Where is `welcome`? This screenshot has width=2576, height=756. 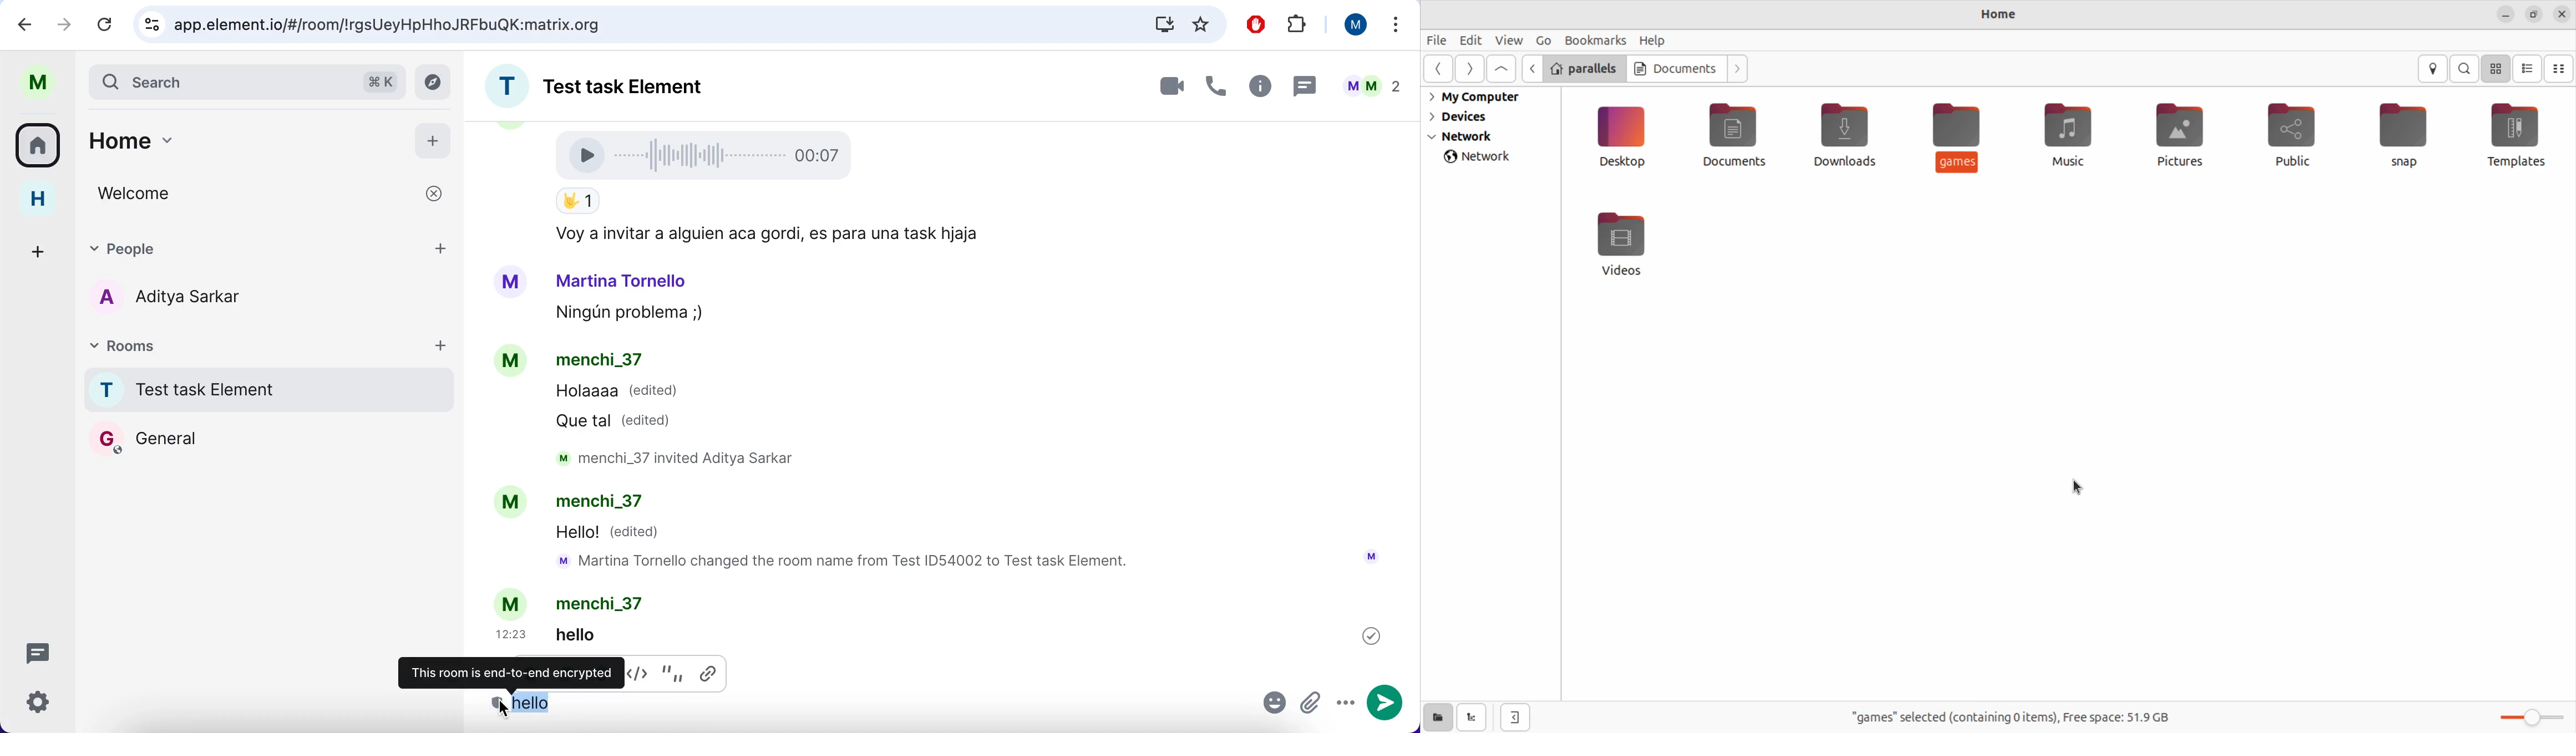 welcome is located at coordinates (272, 194).